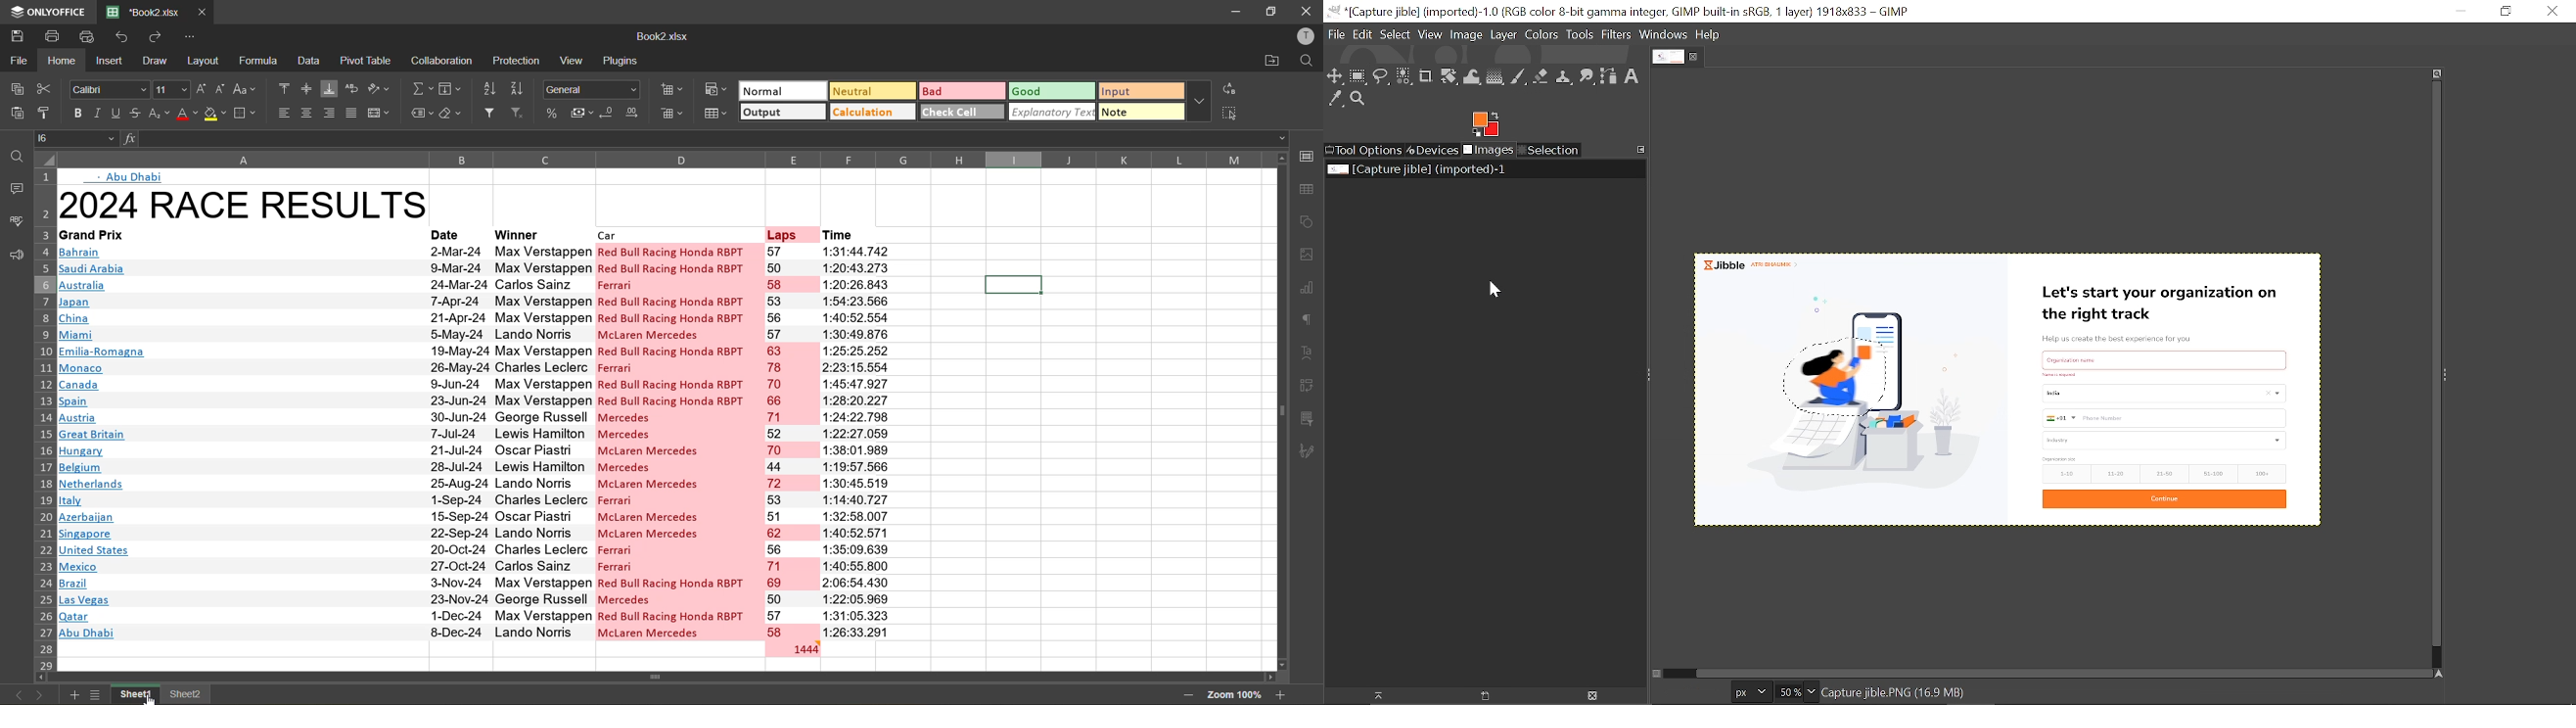 The image size is (2576, 728). What do you see at coordinates (1142, 112) in the screenshot?
I see `note` at bounding box center [1142, 112].